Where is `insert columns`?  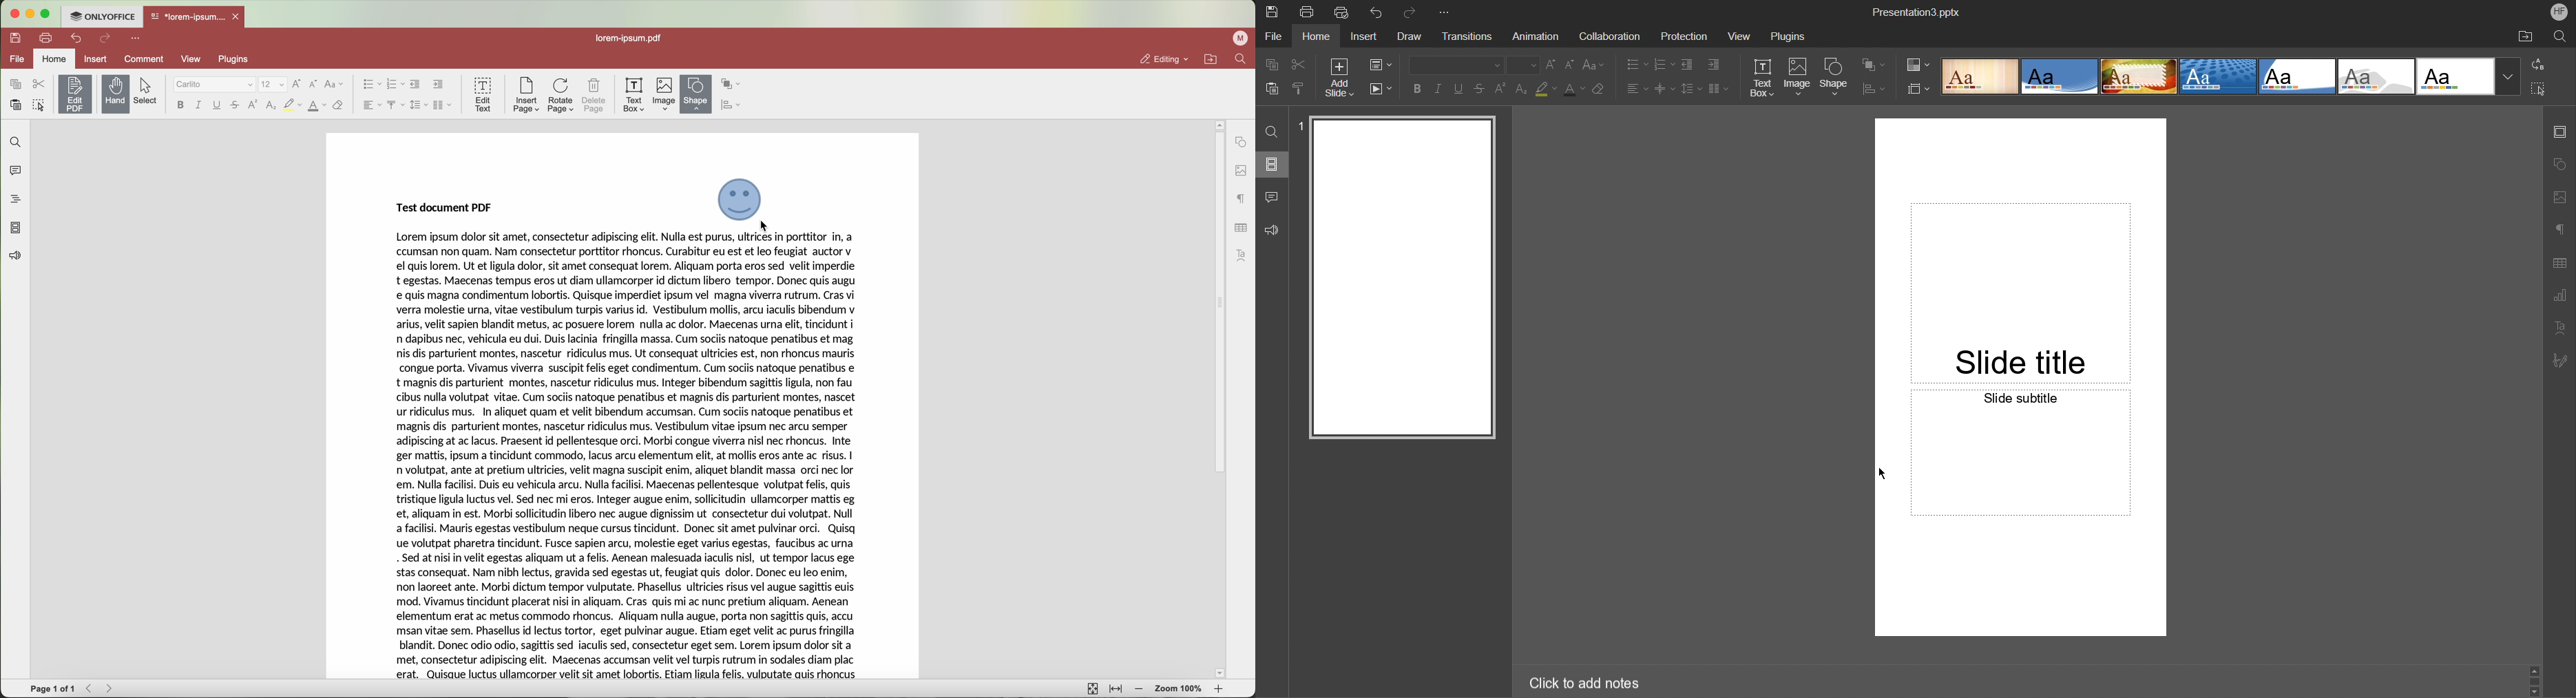 insert columns is located at coordinates (443, 105).